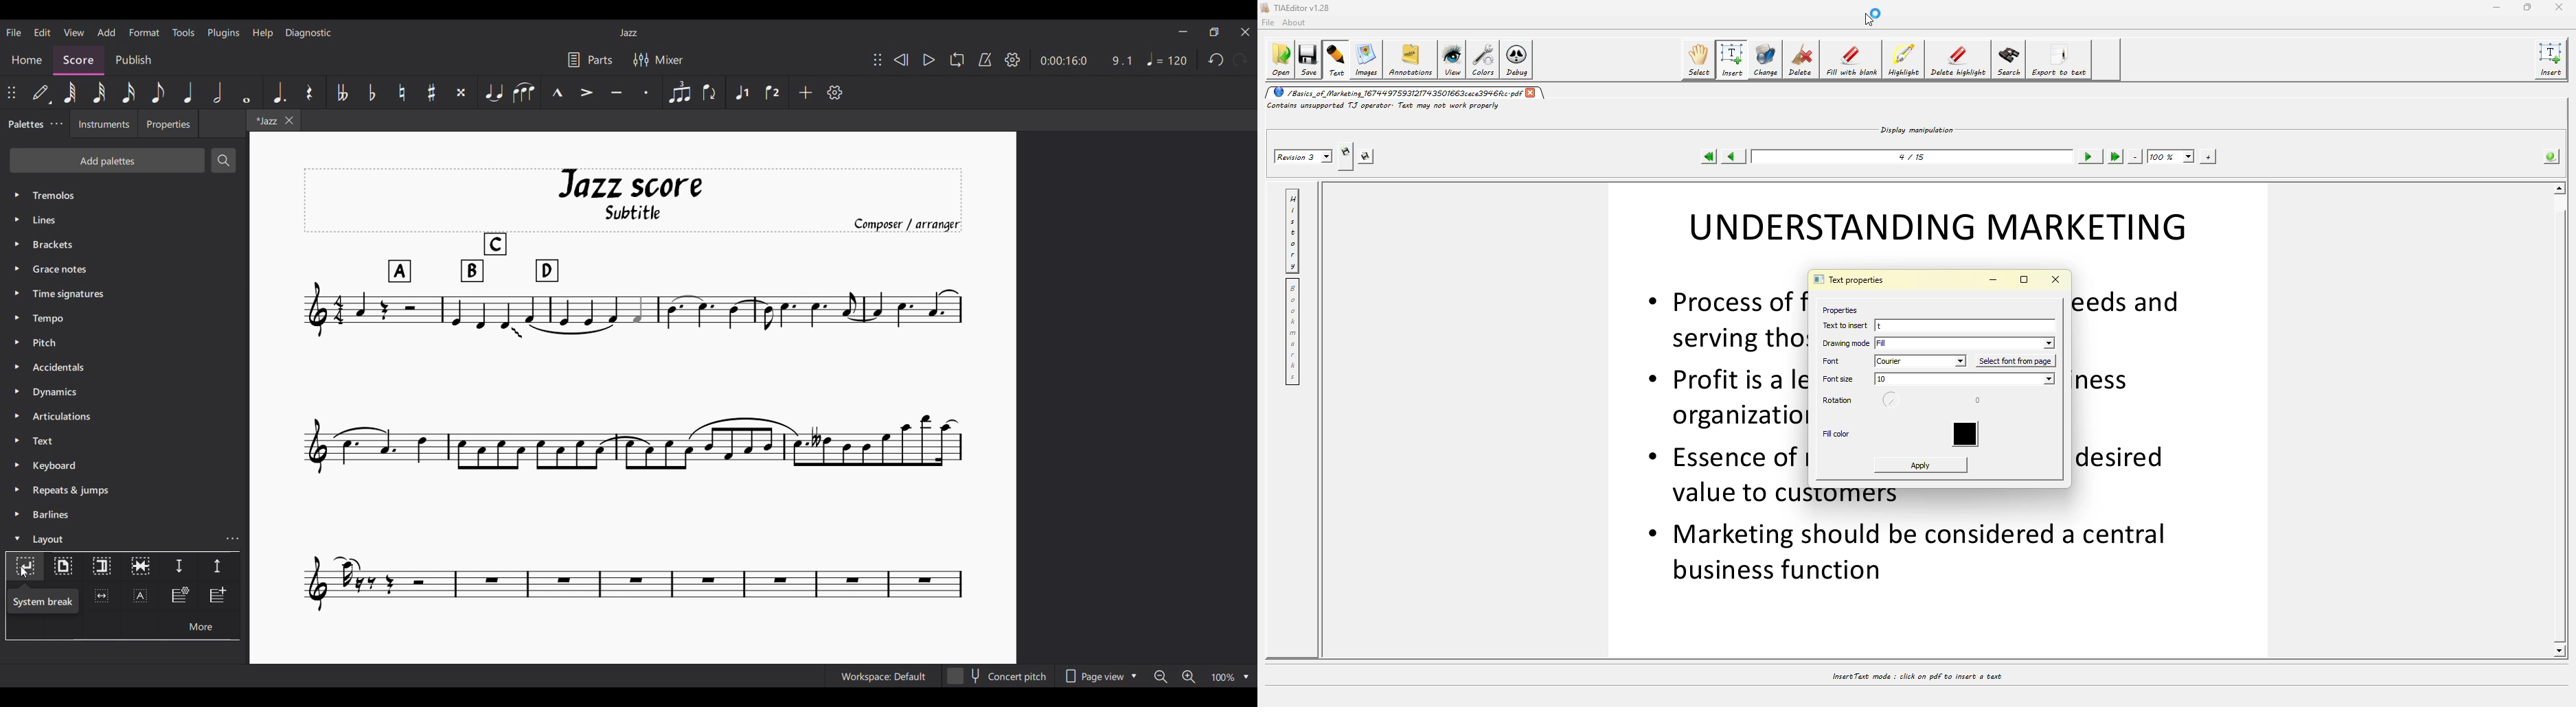 The image size is (2576, 728). What do you see at coordinates (741, 92) in the screenshot?
I see `Voice 1` at bounding box center [741, 92].